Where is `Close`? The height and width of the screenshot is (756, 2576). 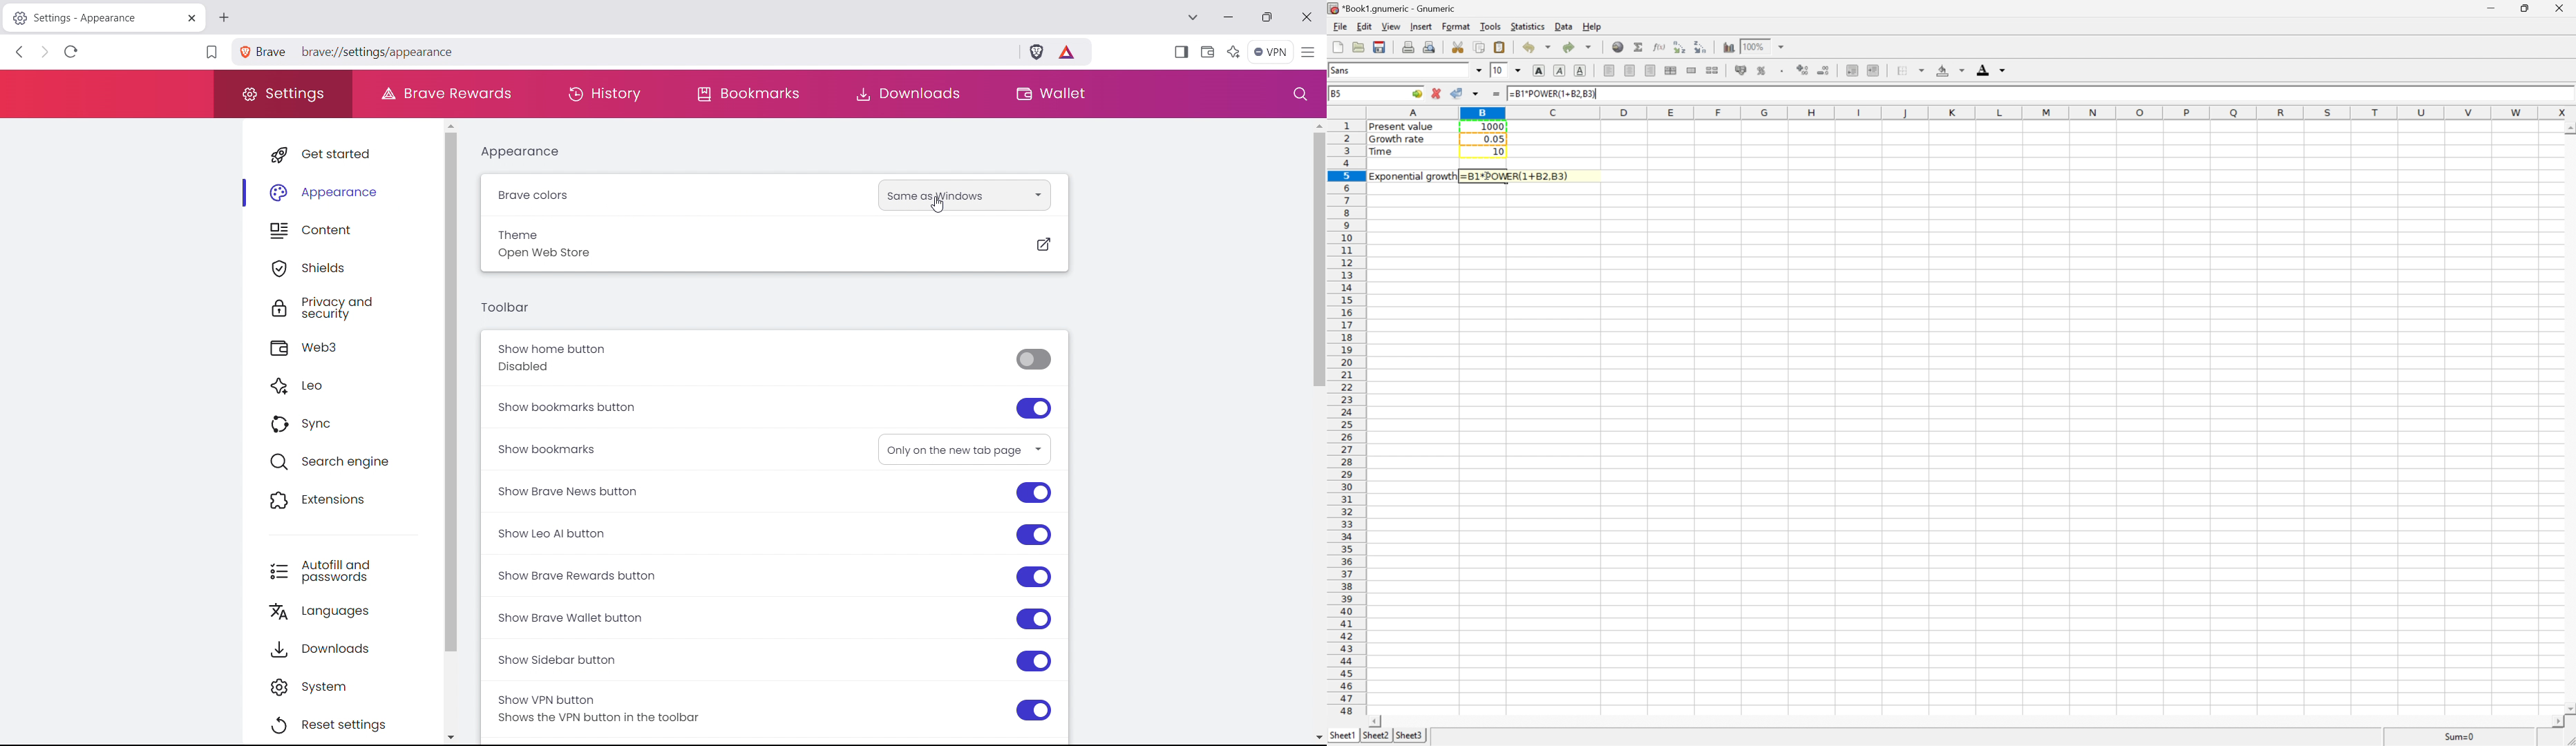
Close is located at coordinates (2557, 8).